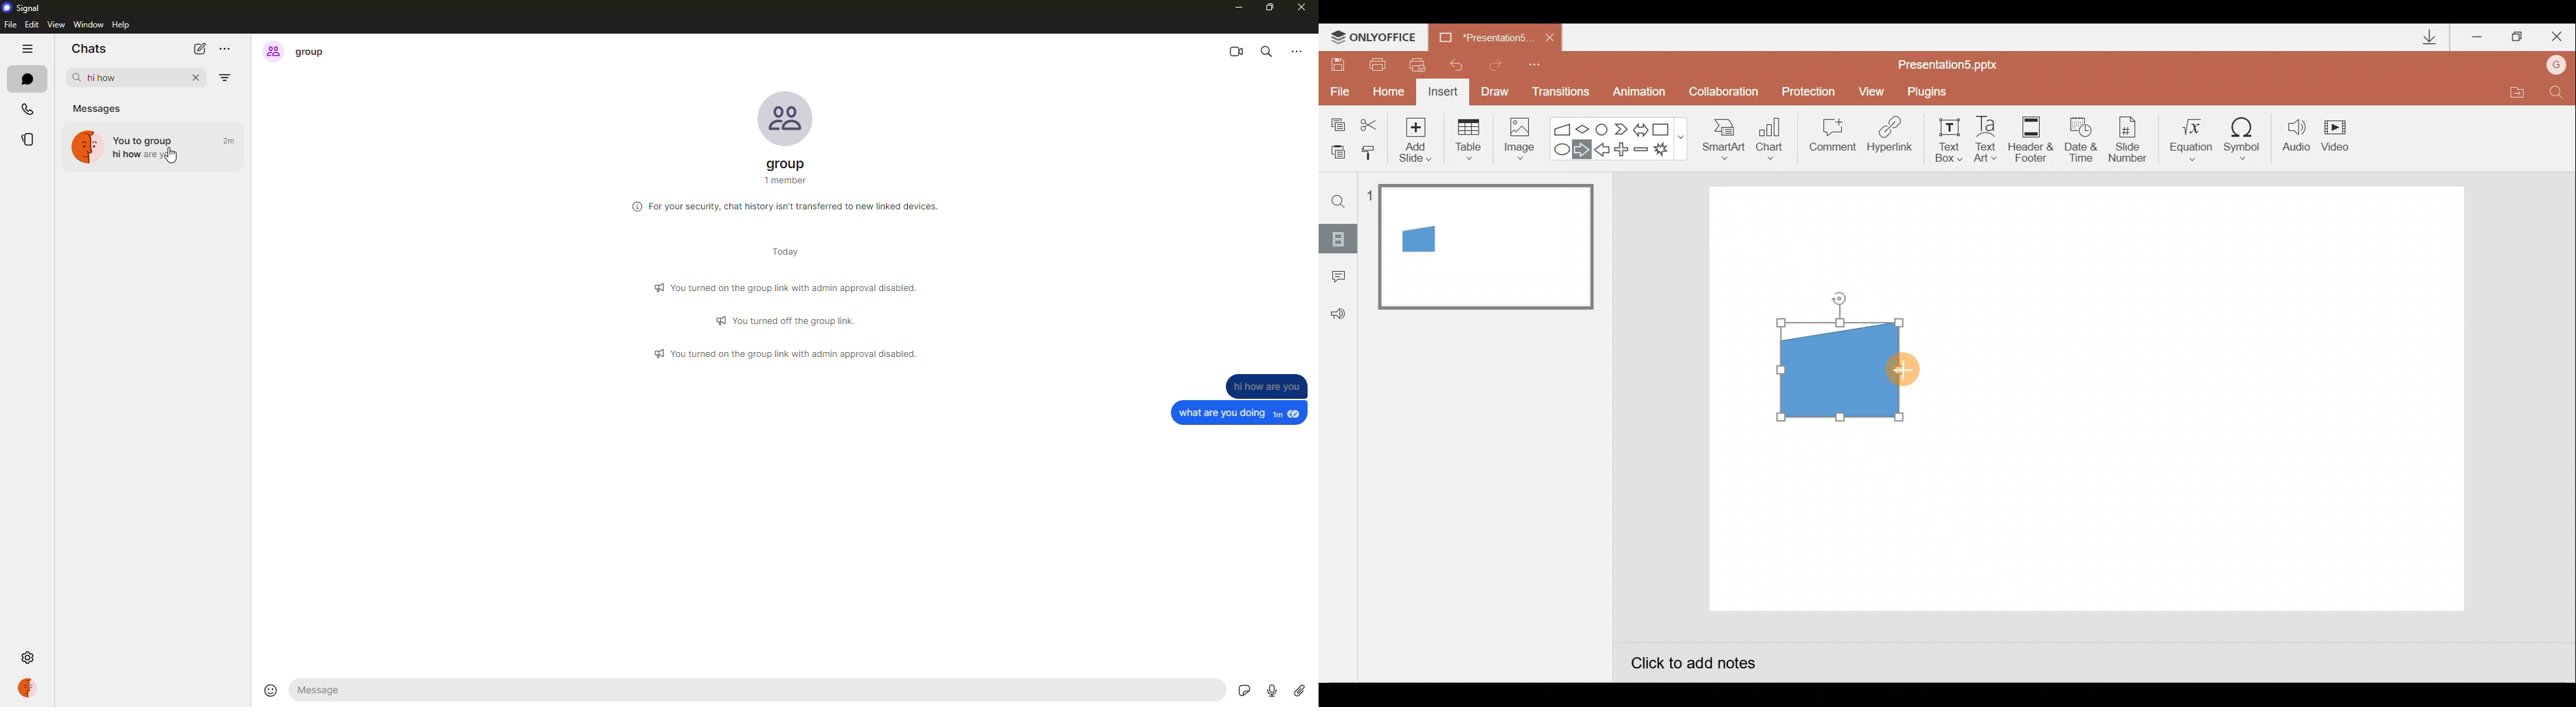  What do you see at coordinates (1559, 150) in the screenshot?
I see `Ellipse` at bounding box center [1559, 150].